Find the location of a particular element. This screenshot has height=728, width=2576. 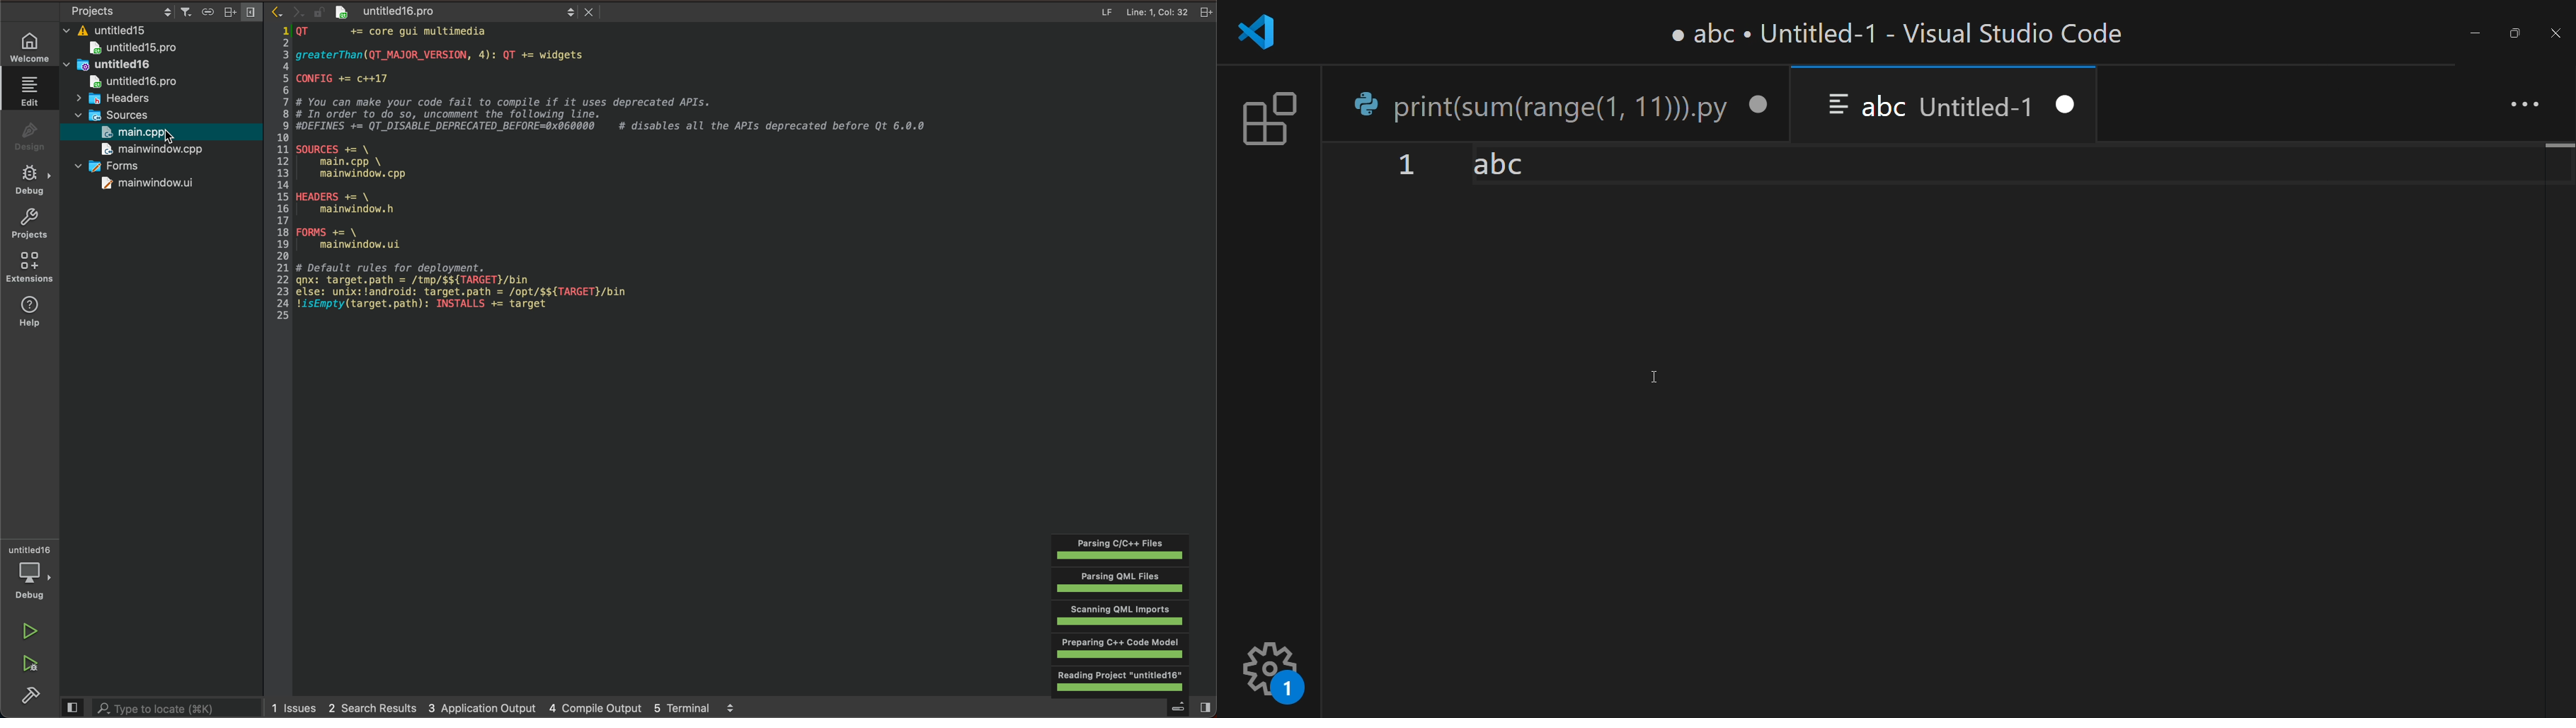

numbered scale is located at coordinates (283, 174).